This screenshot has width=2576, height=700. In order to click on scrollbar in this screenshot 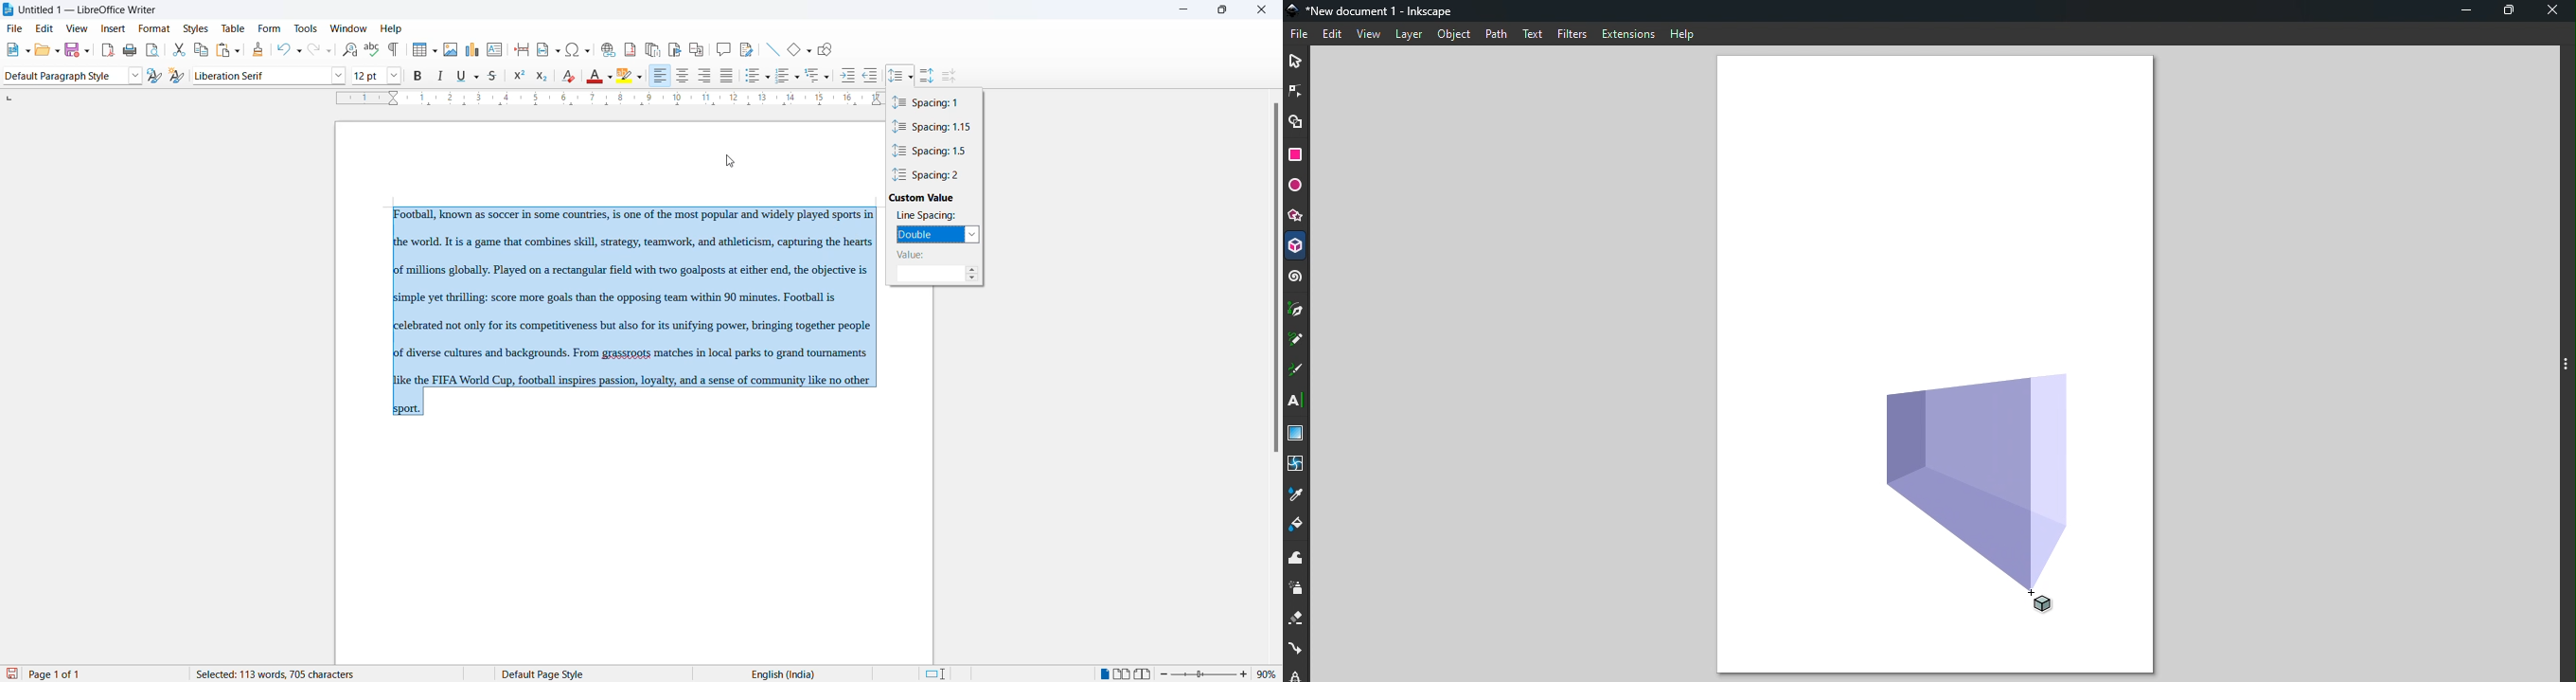, I will do `click(1270, 281)`.